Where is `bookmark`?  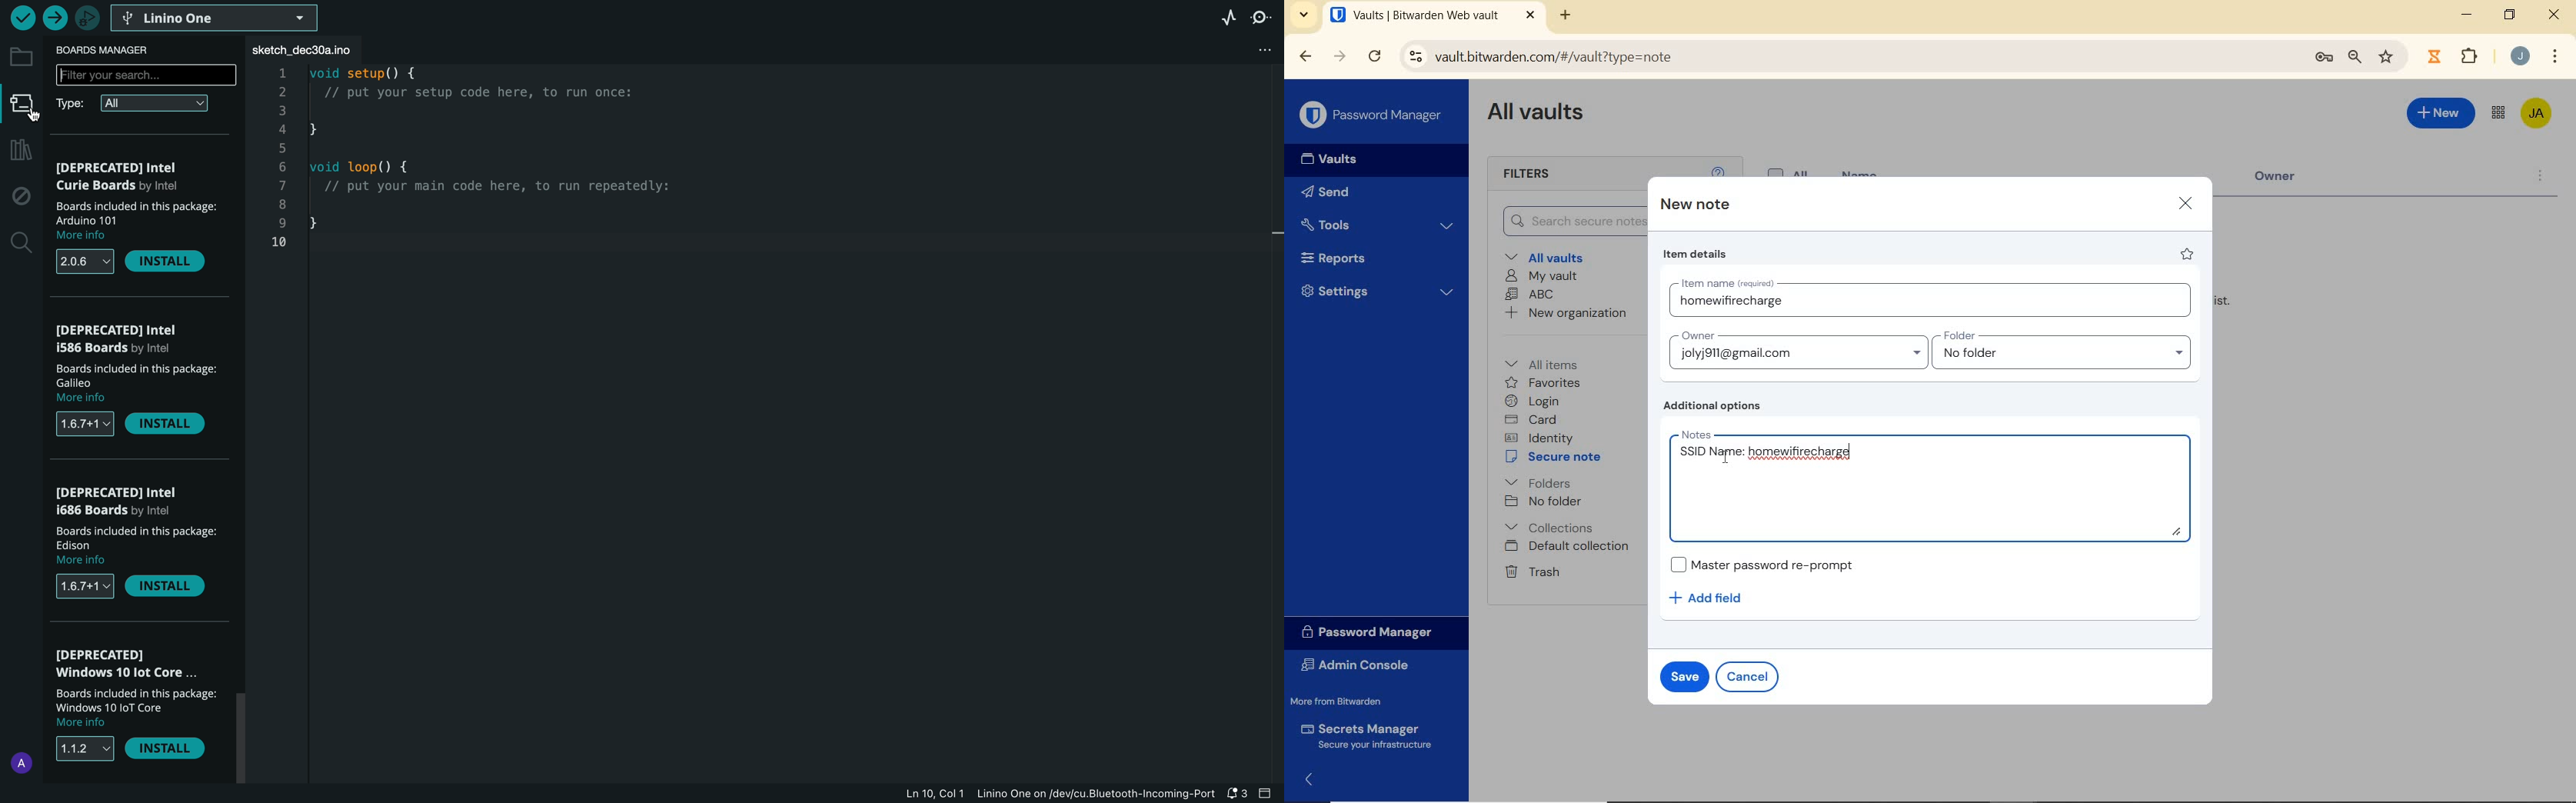 bookmark is located at coordinates (2388, 58).